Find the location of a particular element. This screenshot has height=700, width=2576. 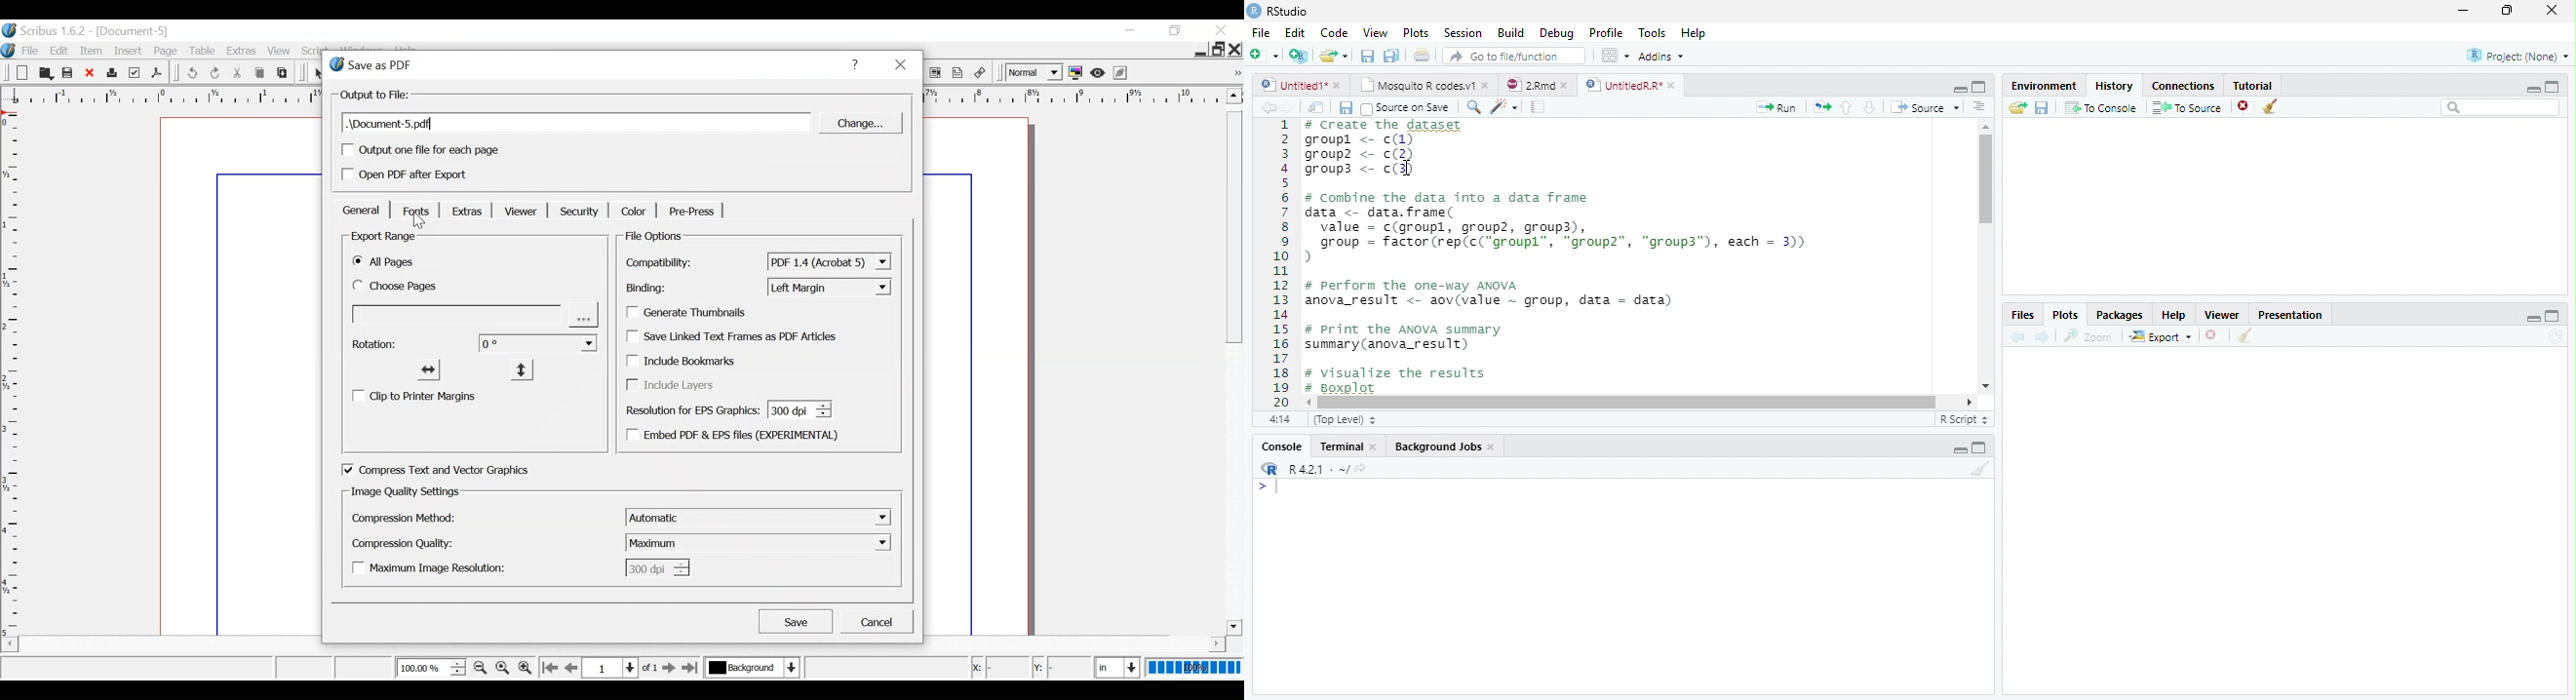

Document is located at coordinates (237, 375).